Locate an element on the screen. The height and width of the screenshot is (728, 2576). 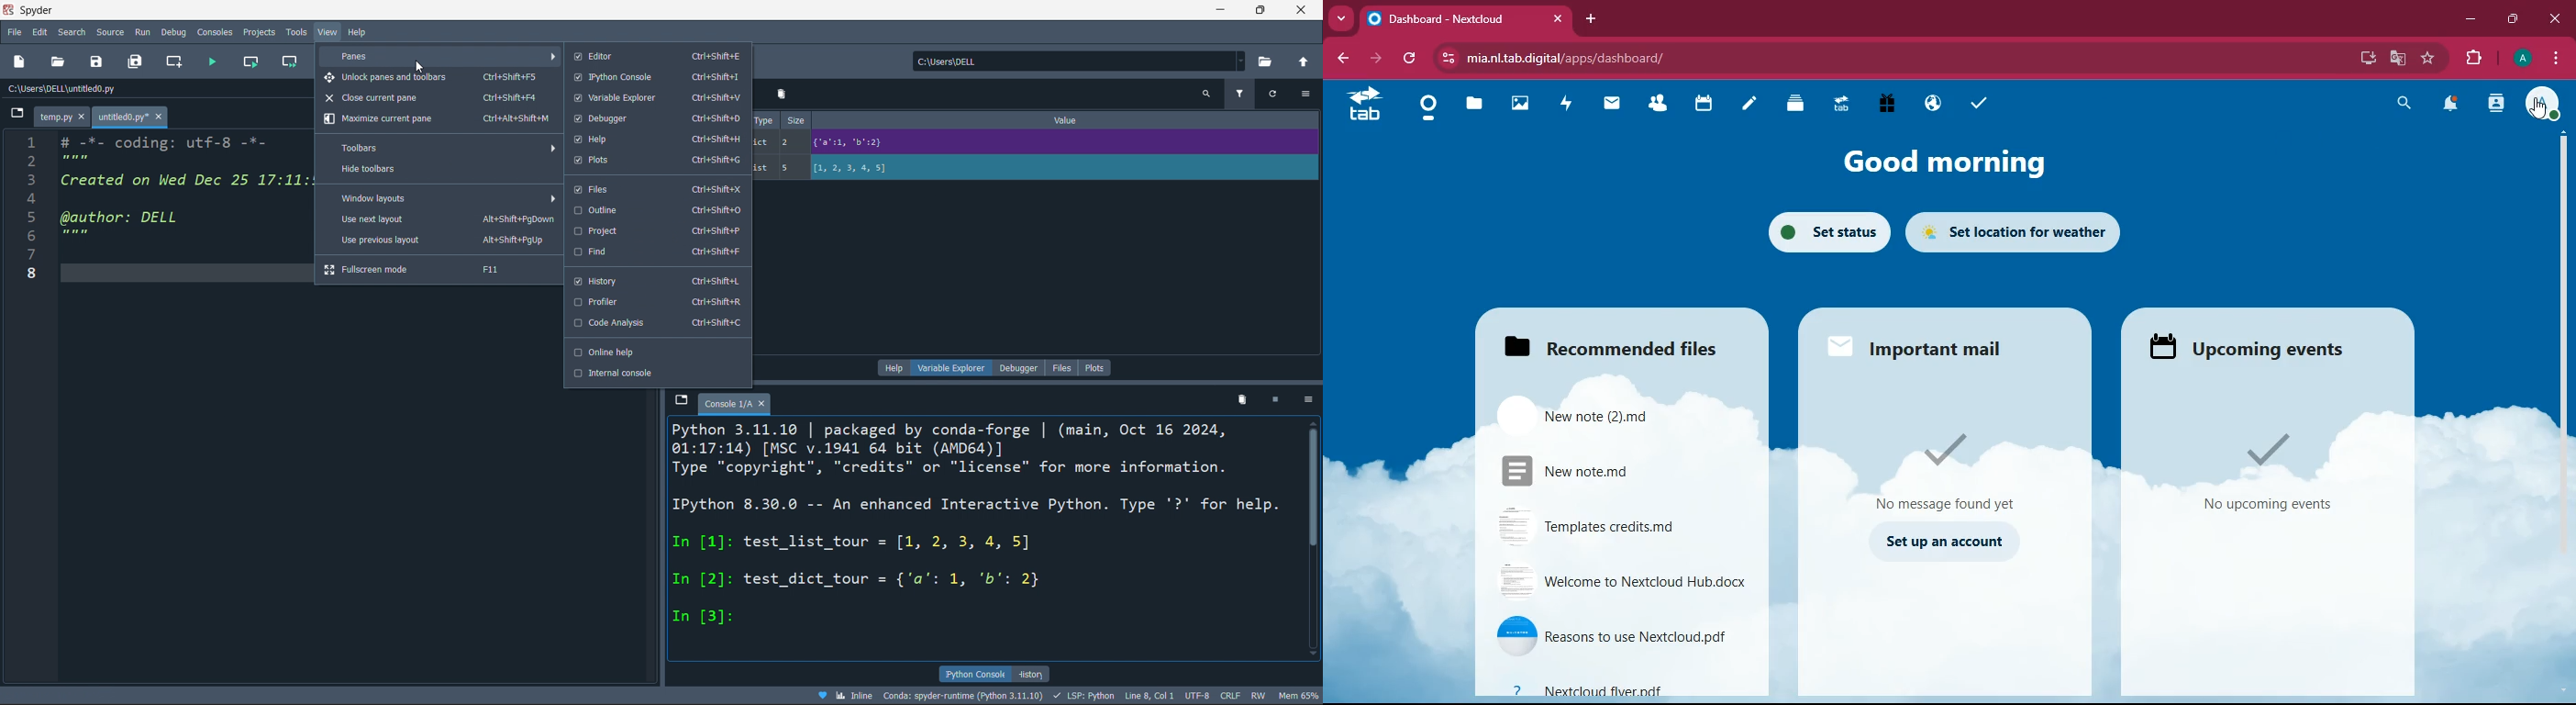
current directory is located at coordinates (1075, 61).